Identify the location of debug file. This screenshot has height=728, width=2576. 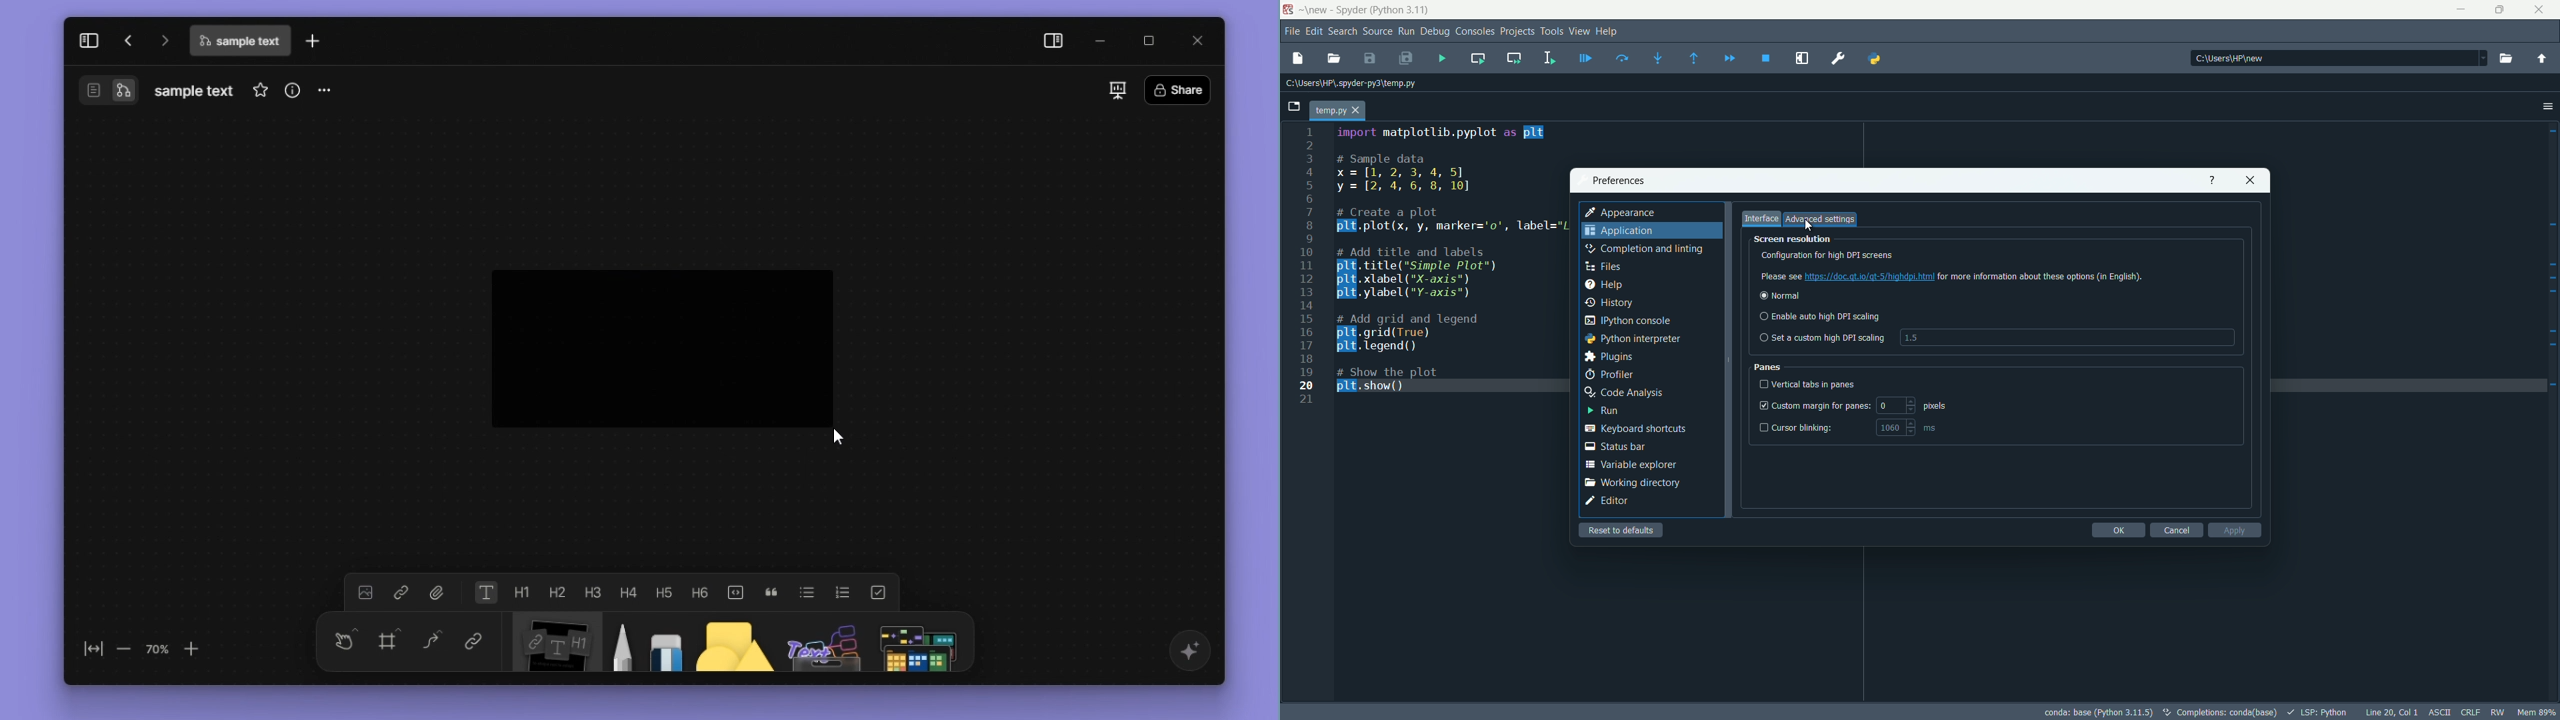
(1587, 59).